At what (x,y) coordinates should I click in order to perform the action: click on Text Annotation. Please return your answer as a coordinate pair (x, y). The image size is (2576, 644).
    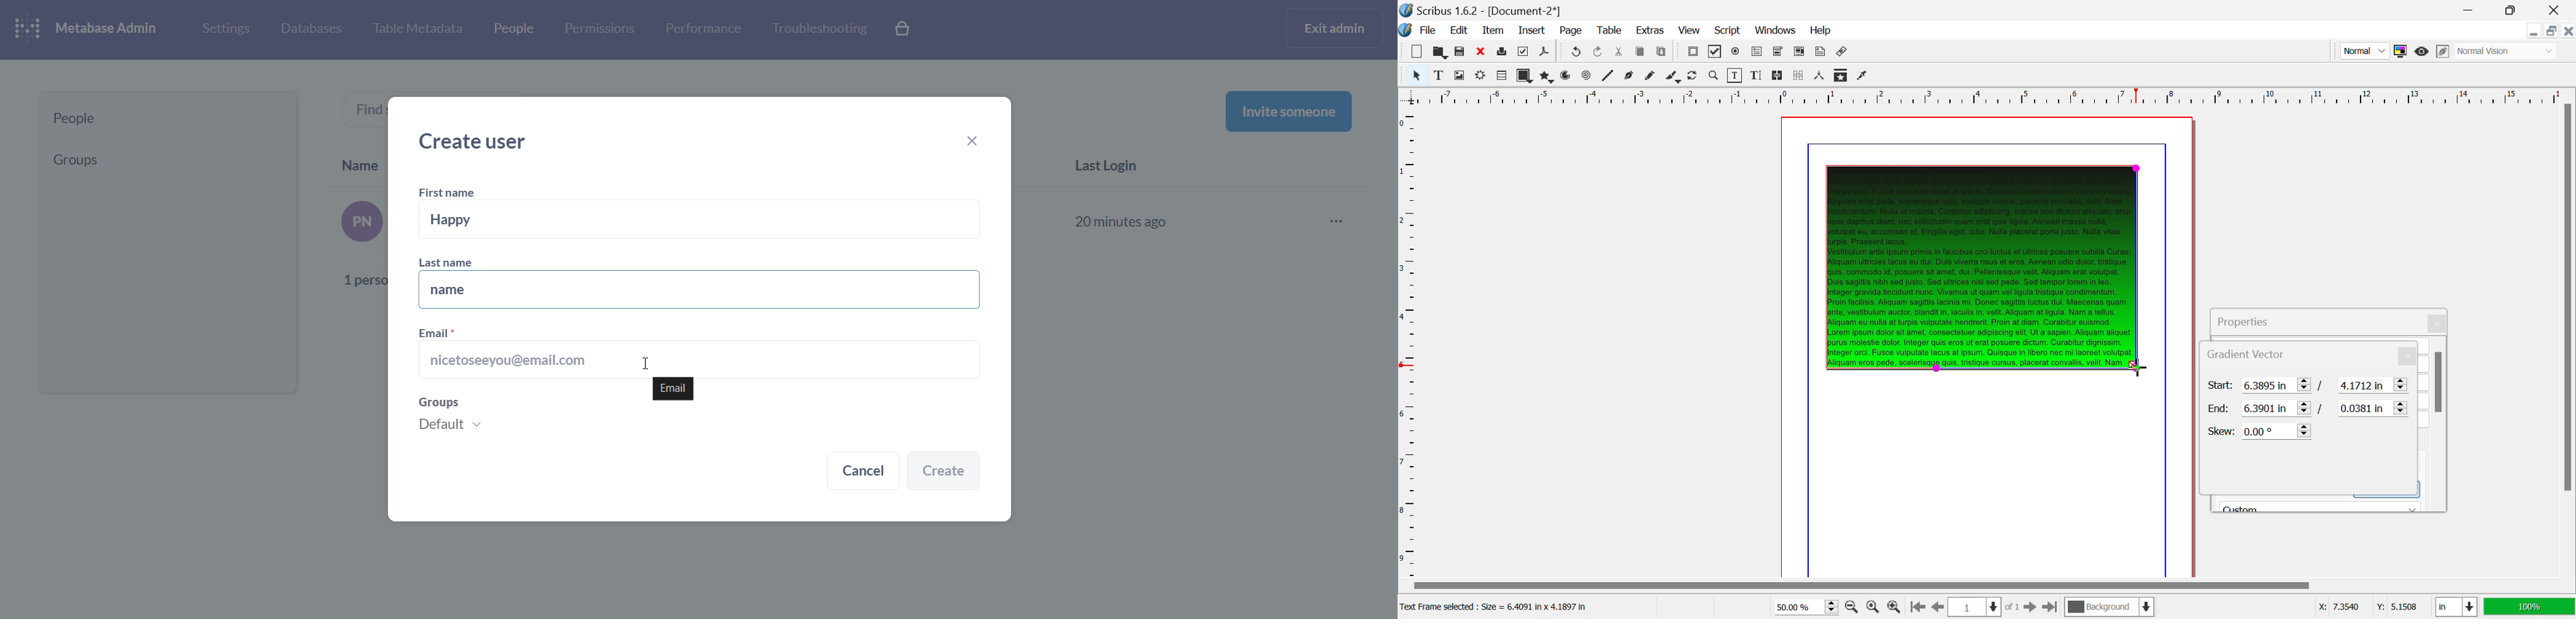
    Looking at the image, I should click on (1820, 53).